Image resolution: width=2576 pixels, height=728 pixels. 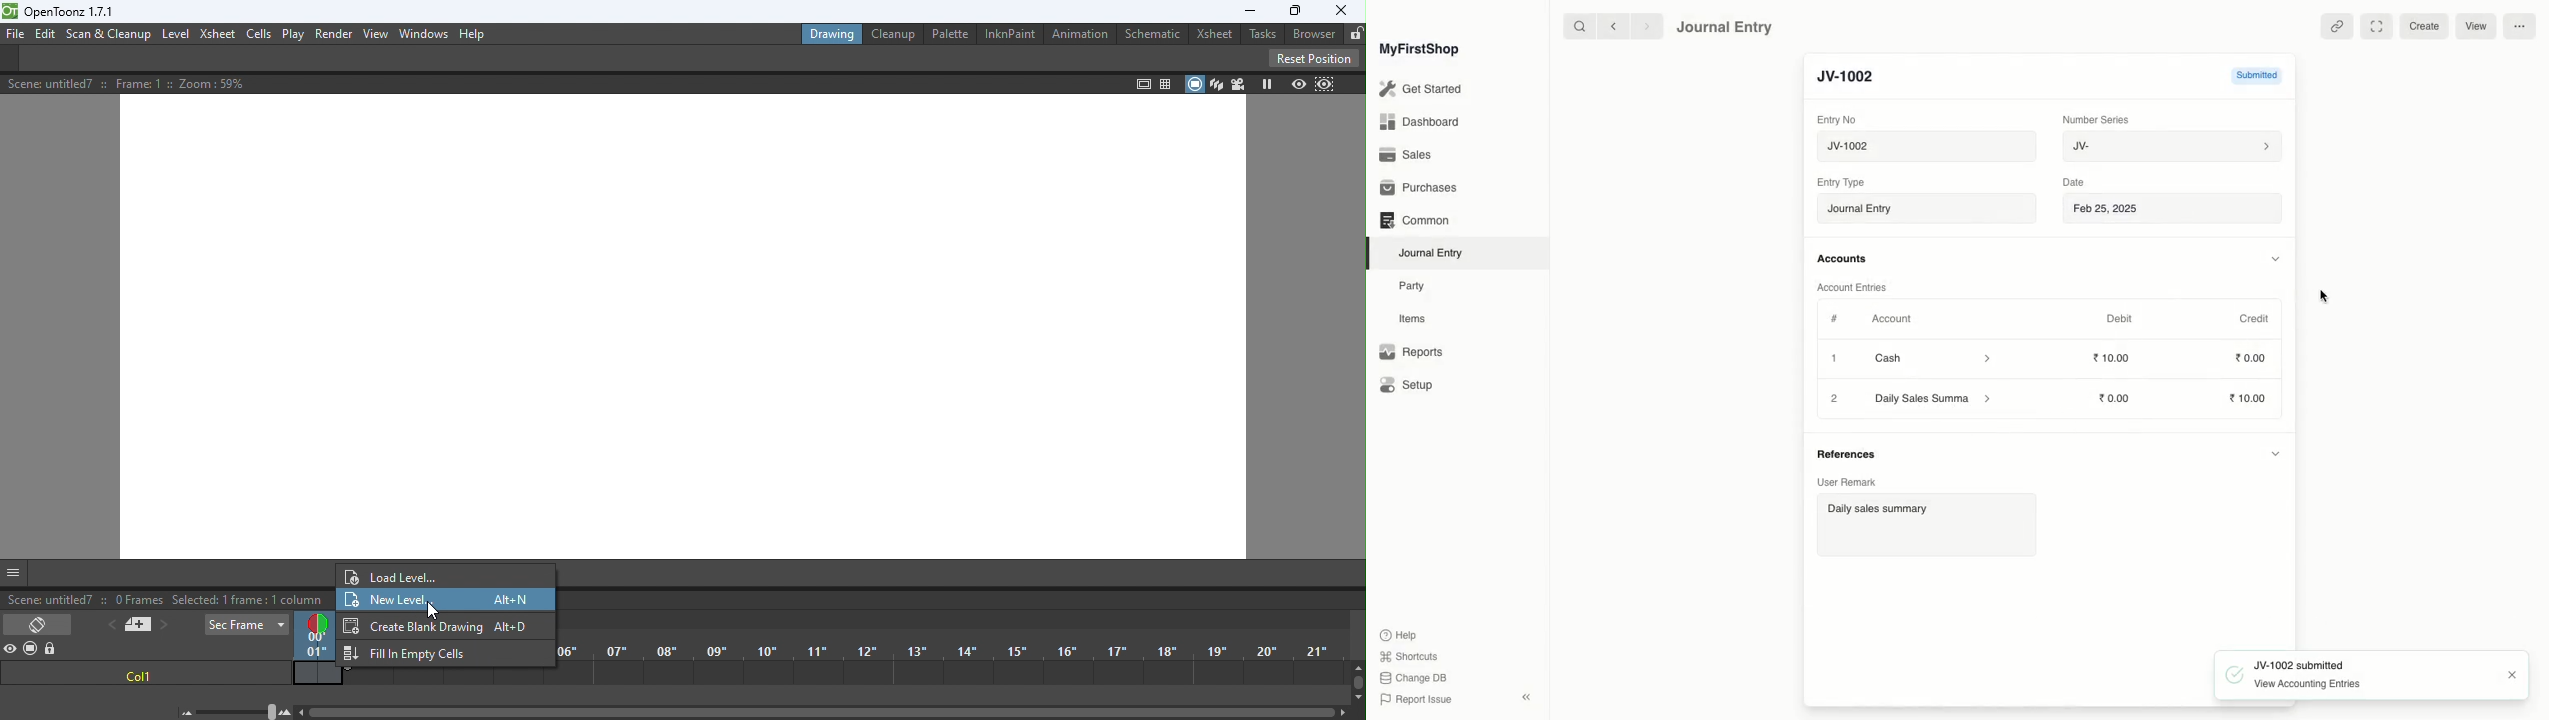 What do you see at coordinates (1846, 182) in the screenshot?
I see `Entry Type` at bounding box center [1846, 182].